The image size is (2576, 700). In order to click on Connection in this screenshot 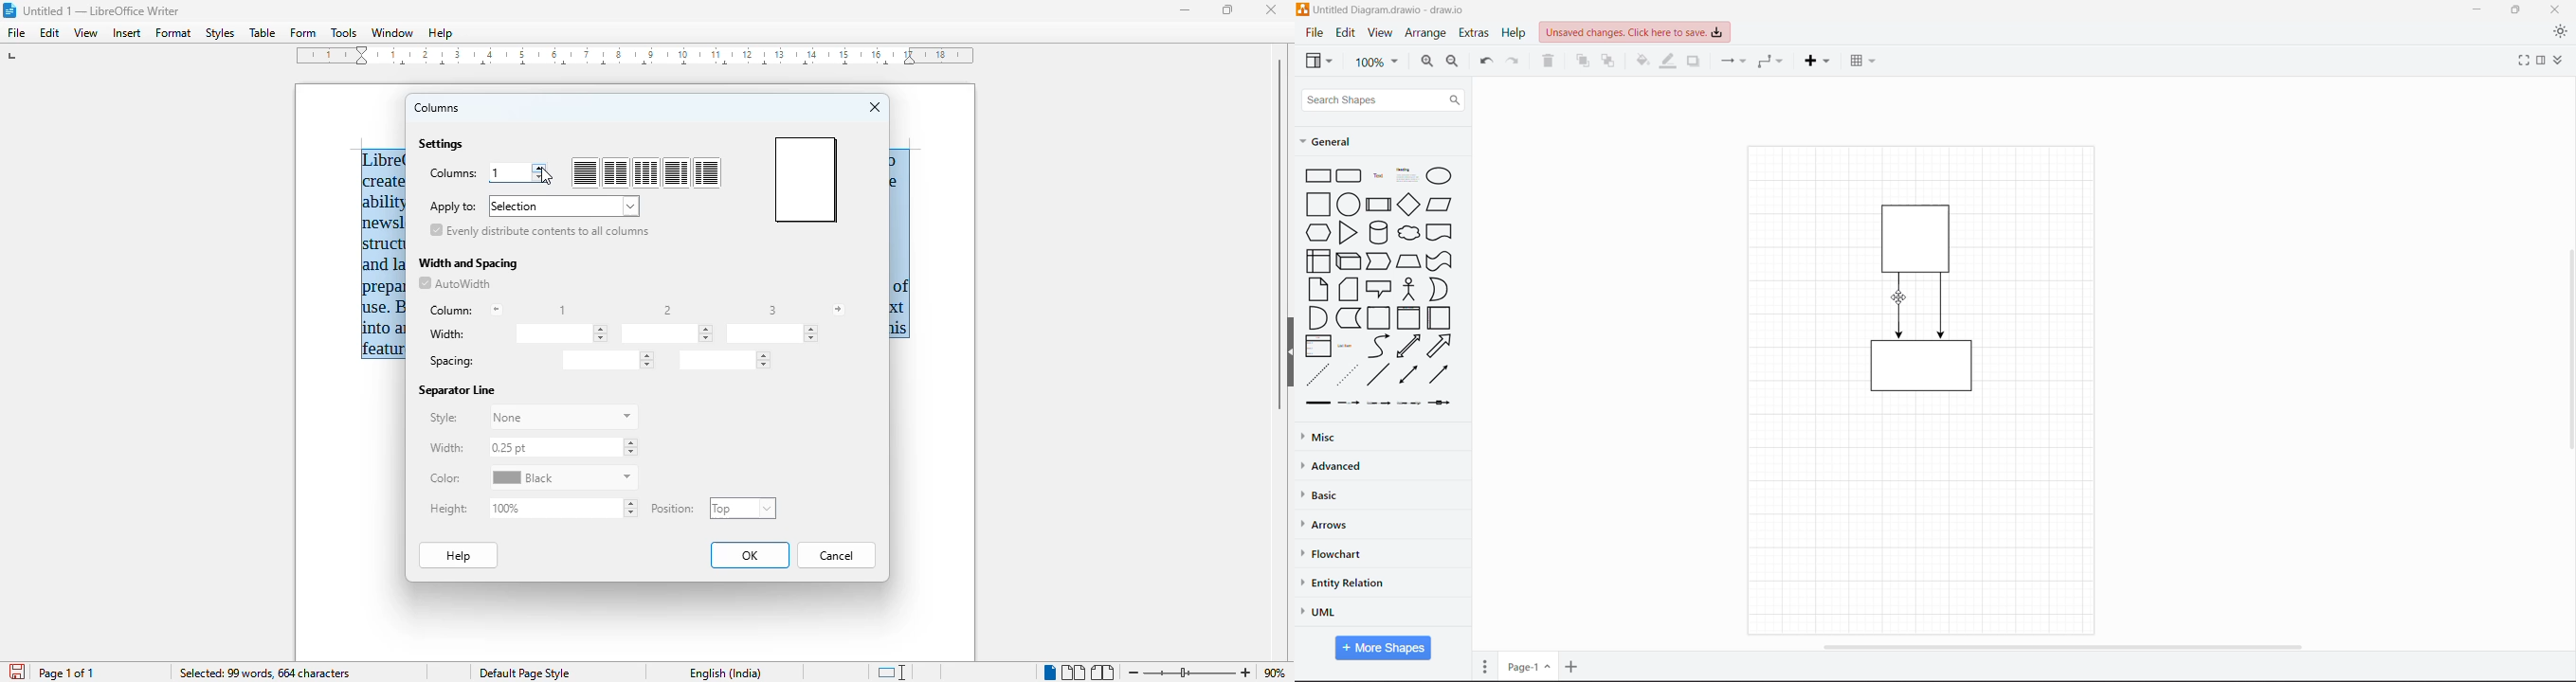, I will do `click(1732, 61)`.